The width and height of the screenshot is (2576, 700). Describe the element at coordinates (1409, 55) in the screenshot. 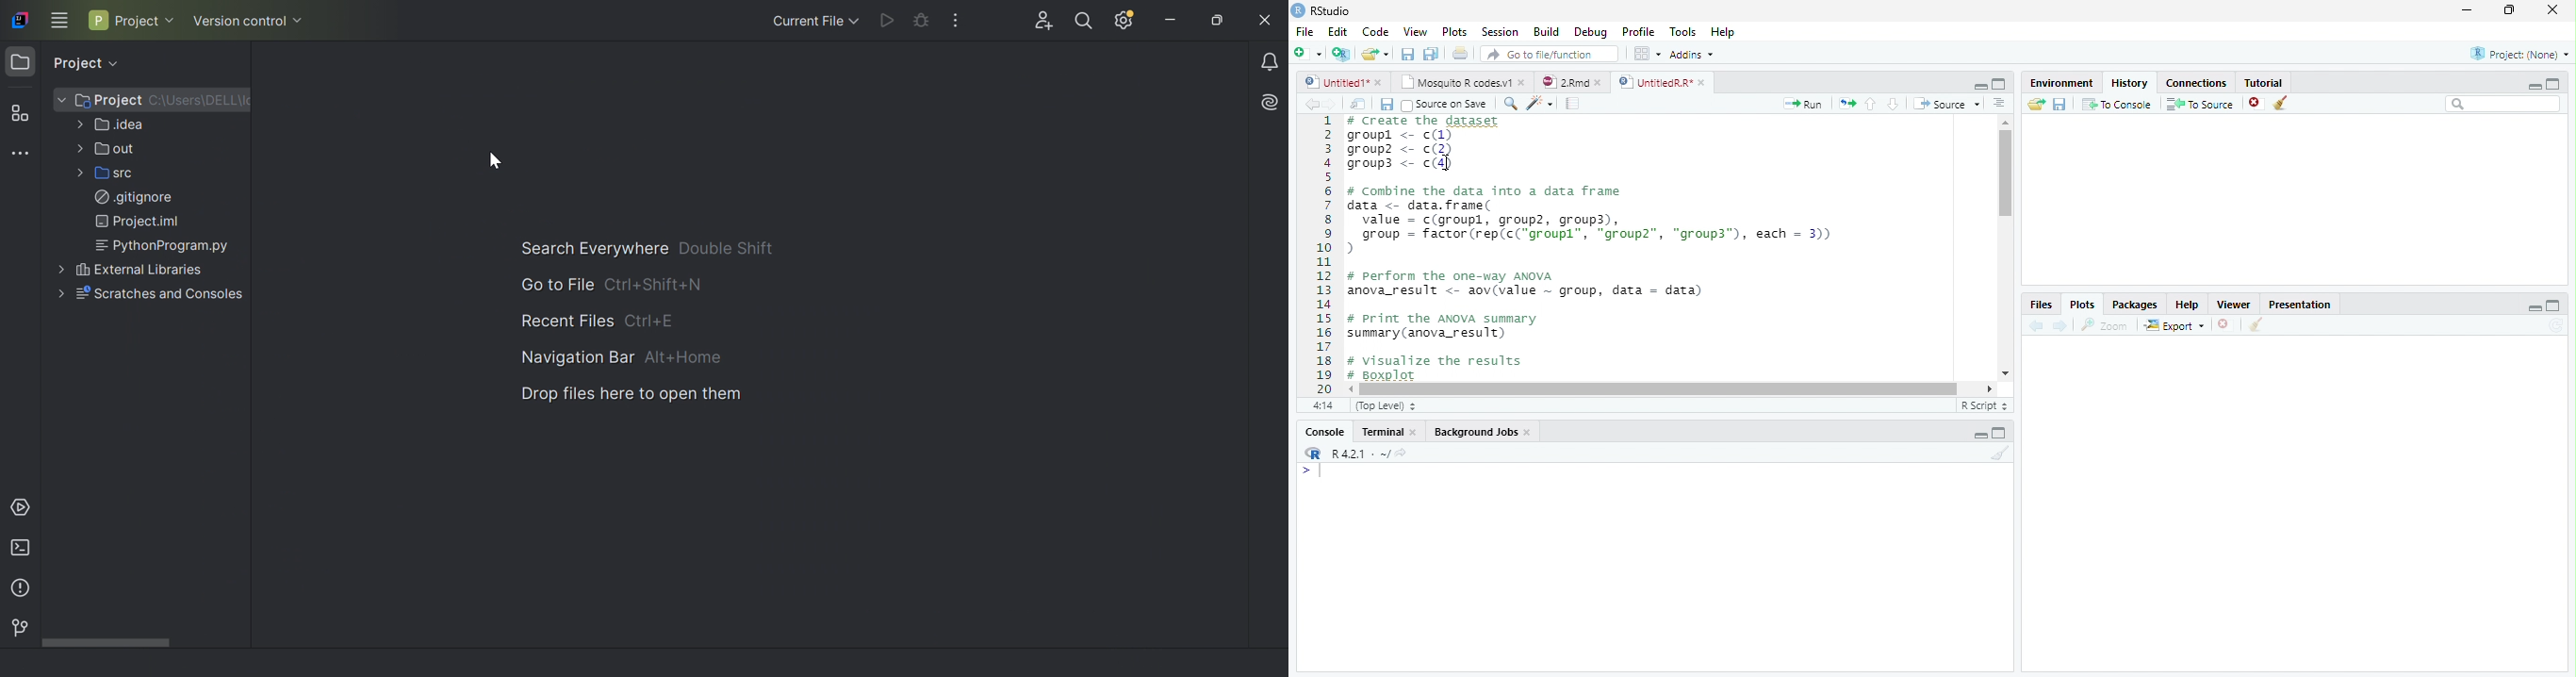

I see `Save` at that location.